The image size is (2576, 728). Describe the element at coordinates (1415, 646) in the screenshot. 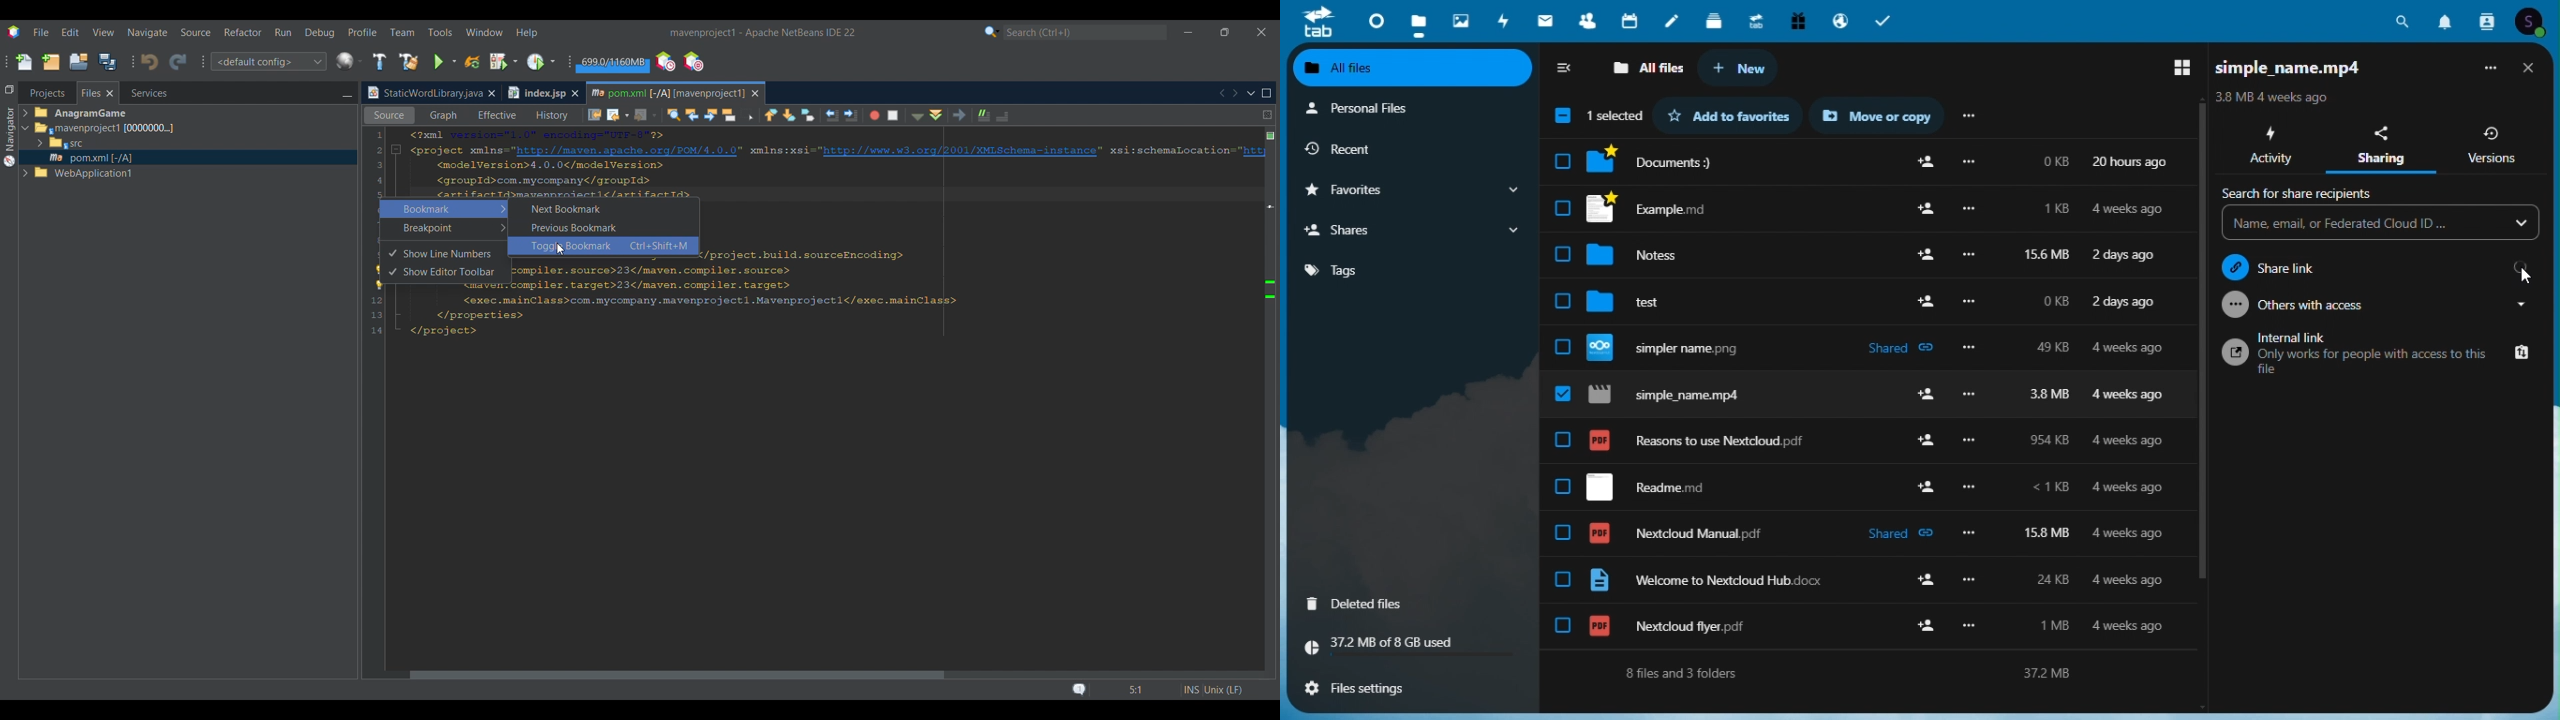

I see `Storage` at that location.